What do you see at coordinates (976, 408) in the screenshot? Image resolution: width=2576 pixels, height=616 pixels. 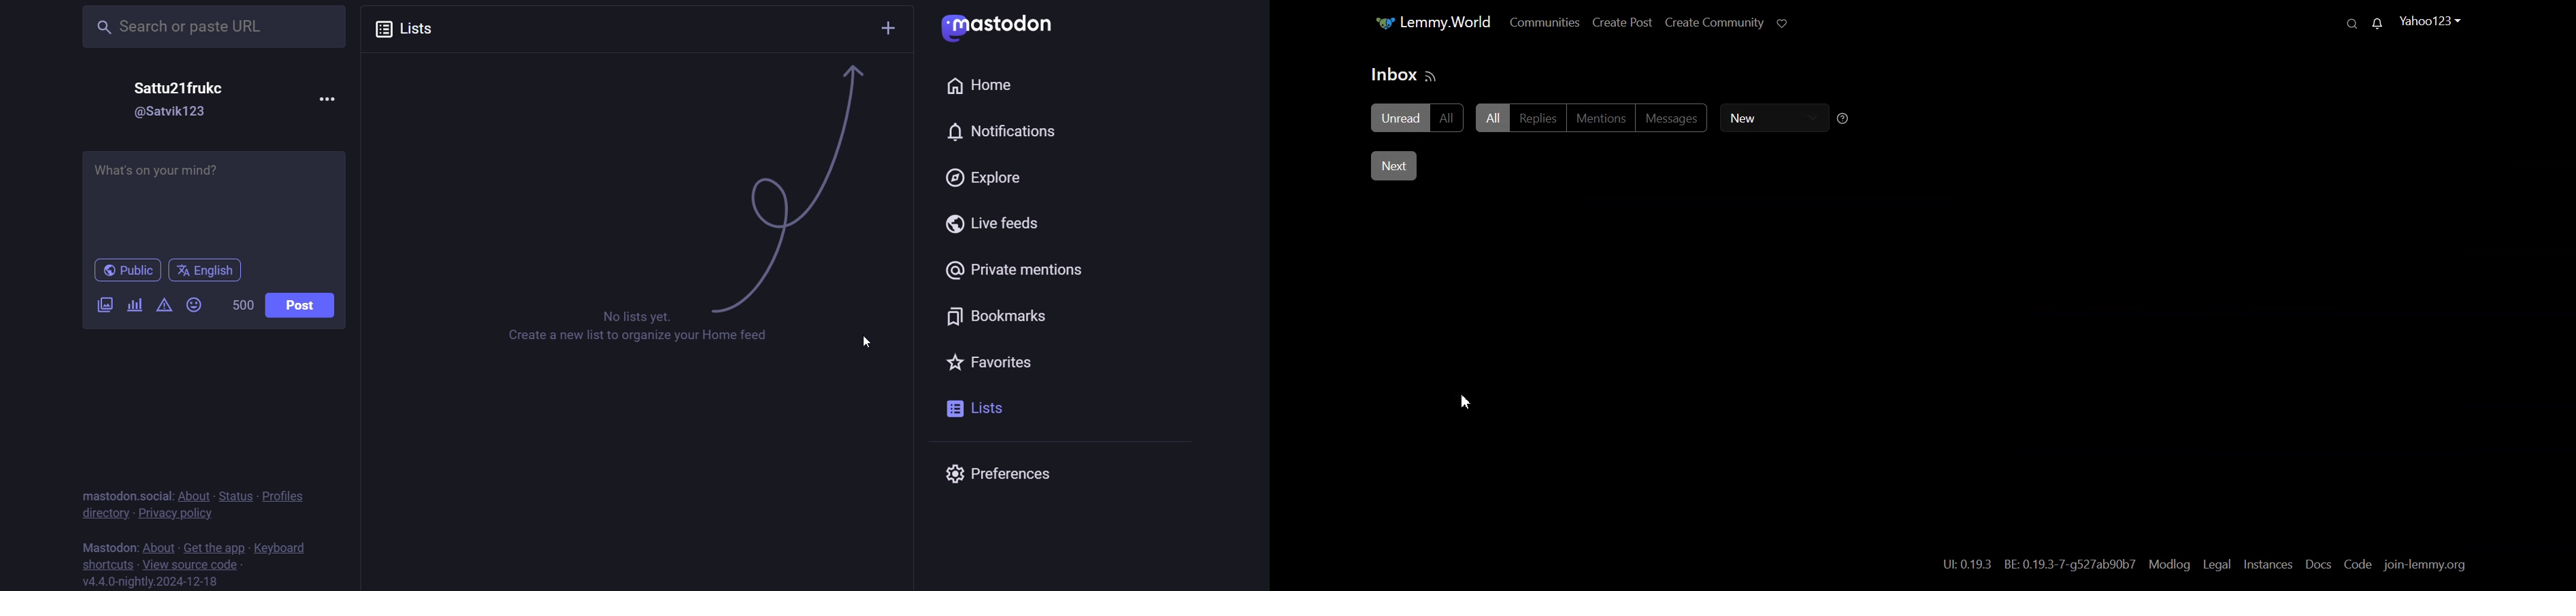 I see `lists` at bounding box center [976, 408].